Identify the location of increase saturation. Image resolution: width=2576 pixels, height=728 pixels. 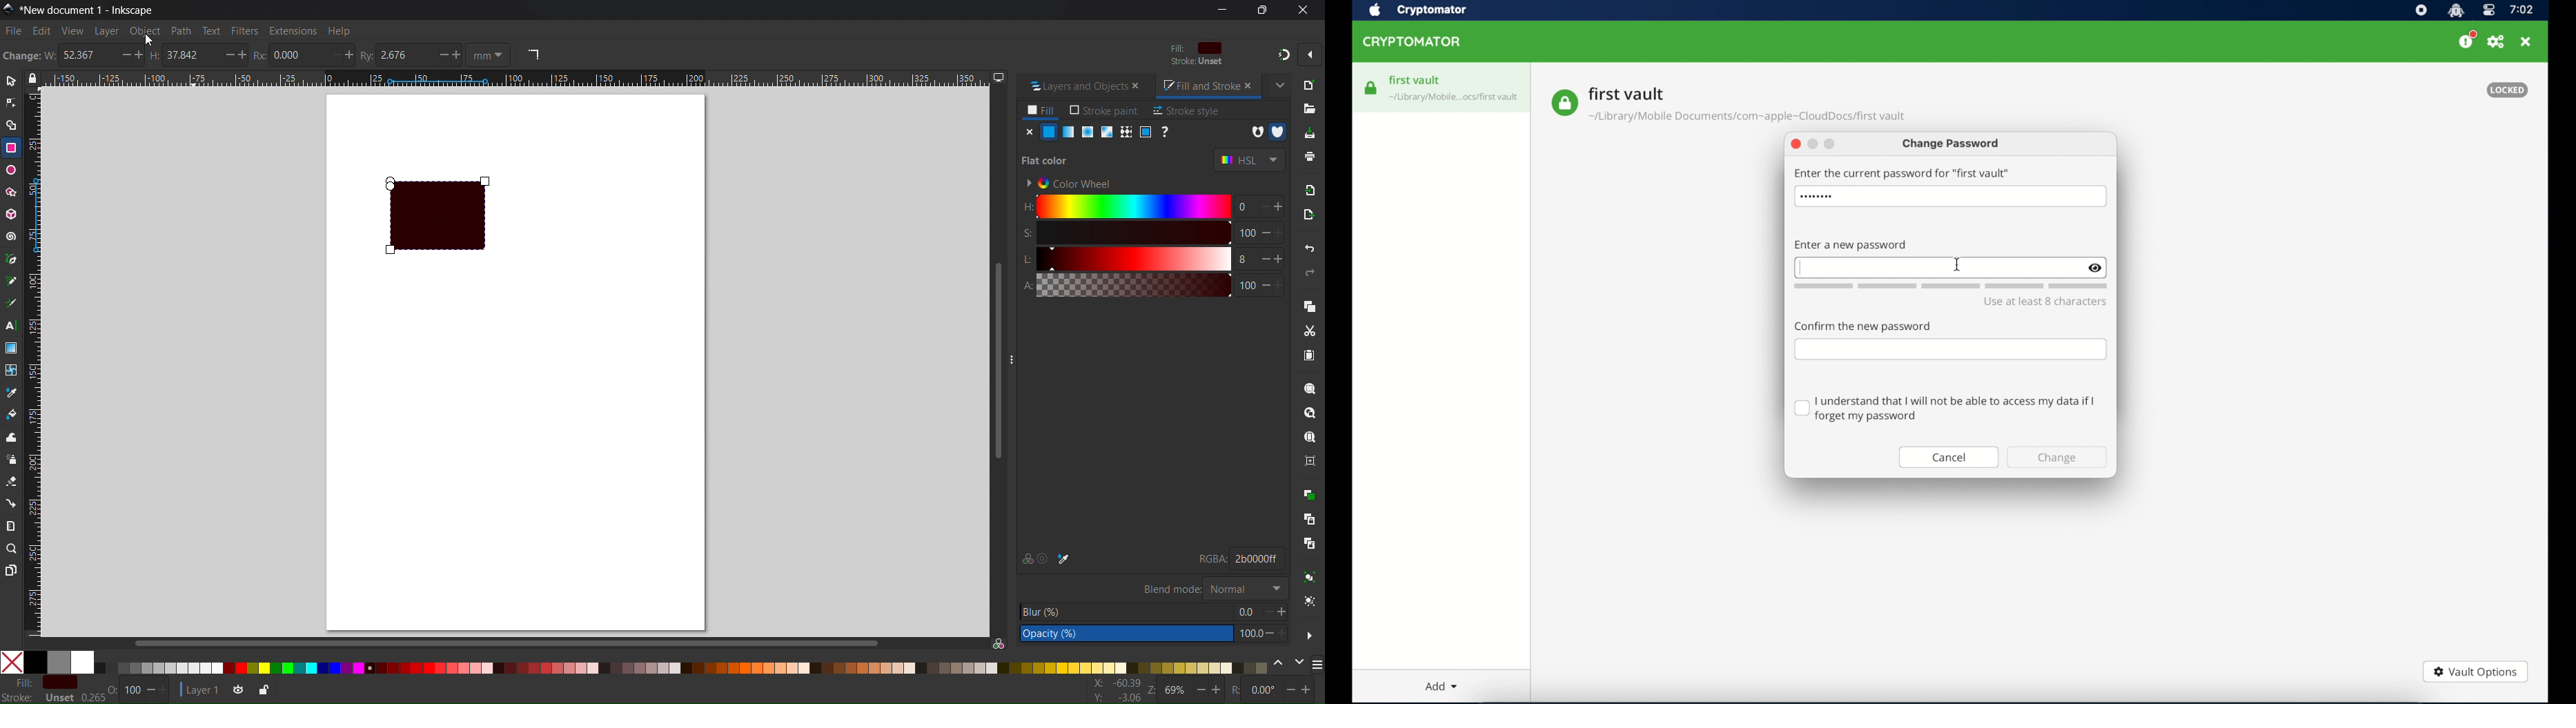
(1284, 232).